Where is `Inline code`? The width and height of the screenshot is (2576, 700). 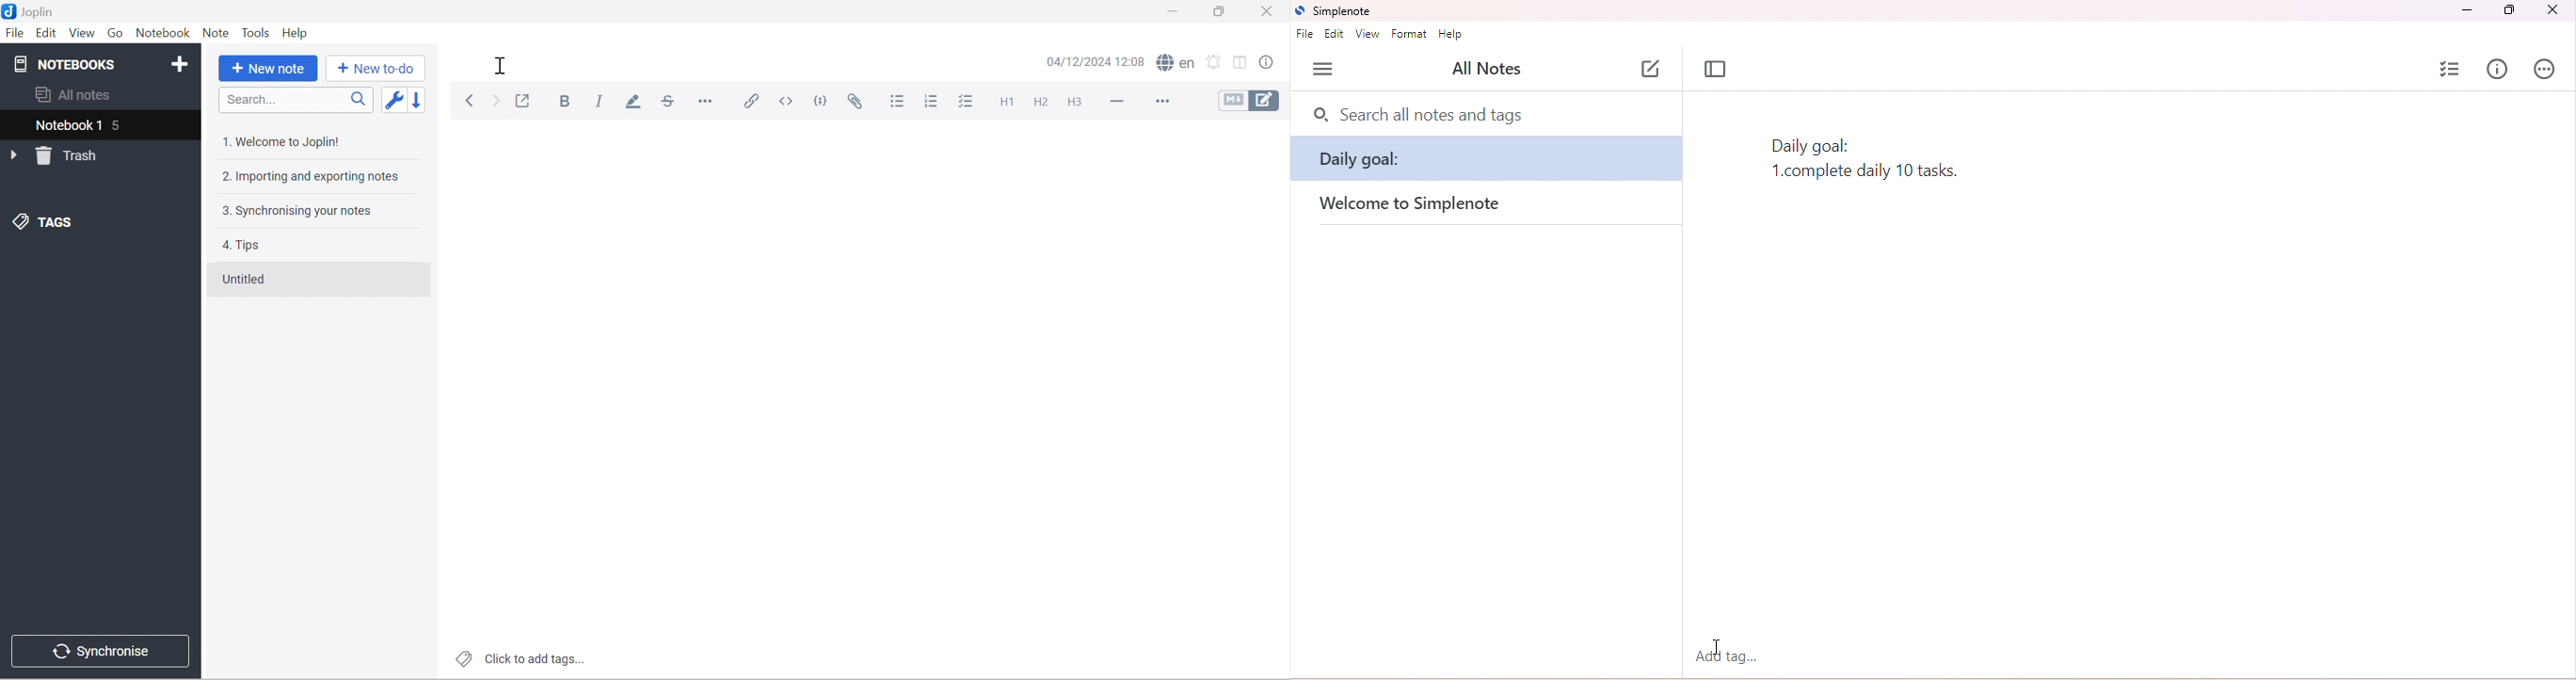
Inline code is located at coordinates (790, 101).